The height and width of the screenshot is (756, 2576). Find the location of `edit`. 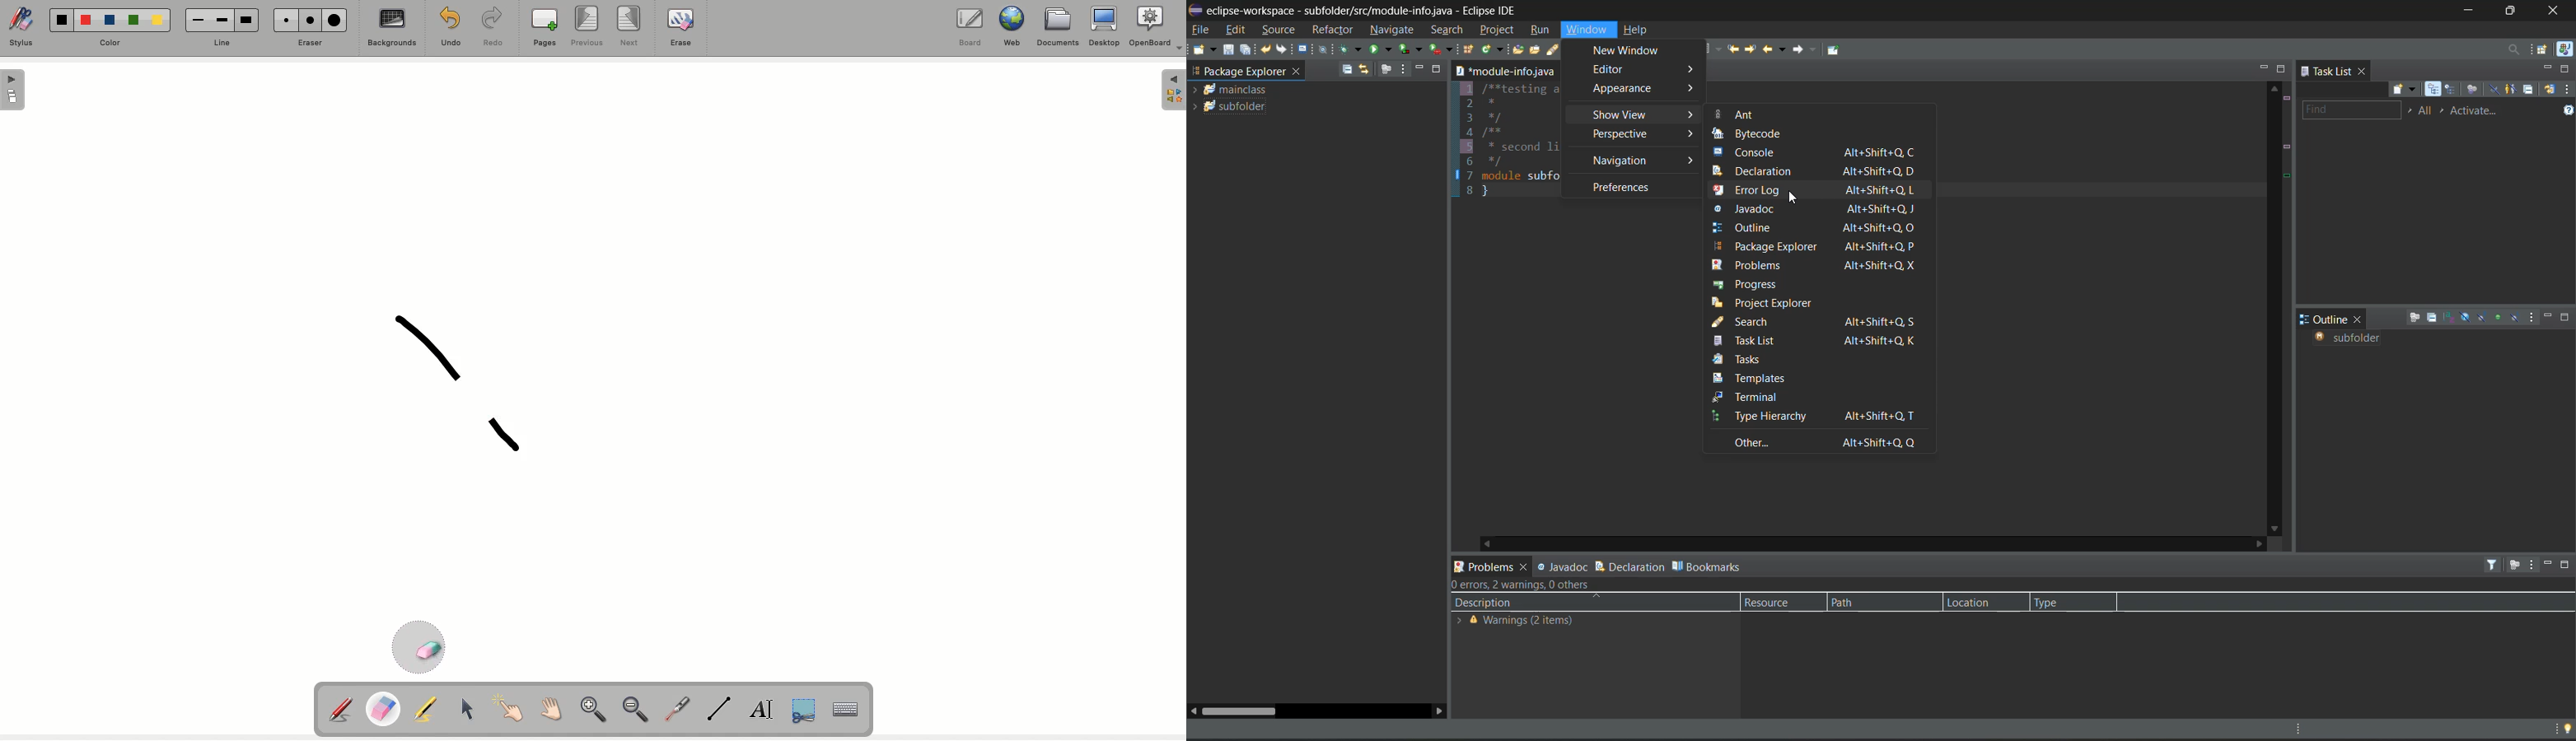

edit is located at coordinates (1238, 30).